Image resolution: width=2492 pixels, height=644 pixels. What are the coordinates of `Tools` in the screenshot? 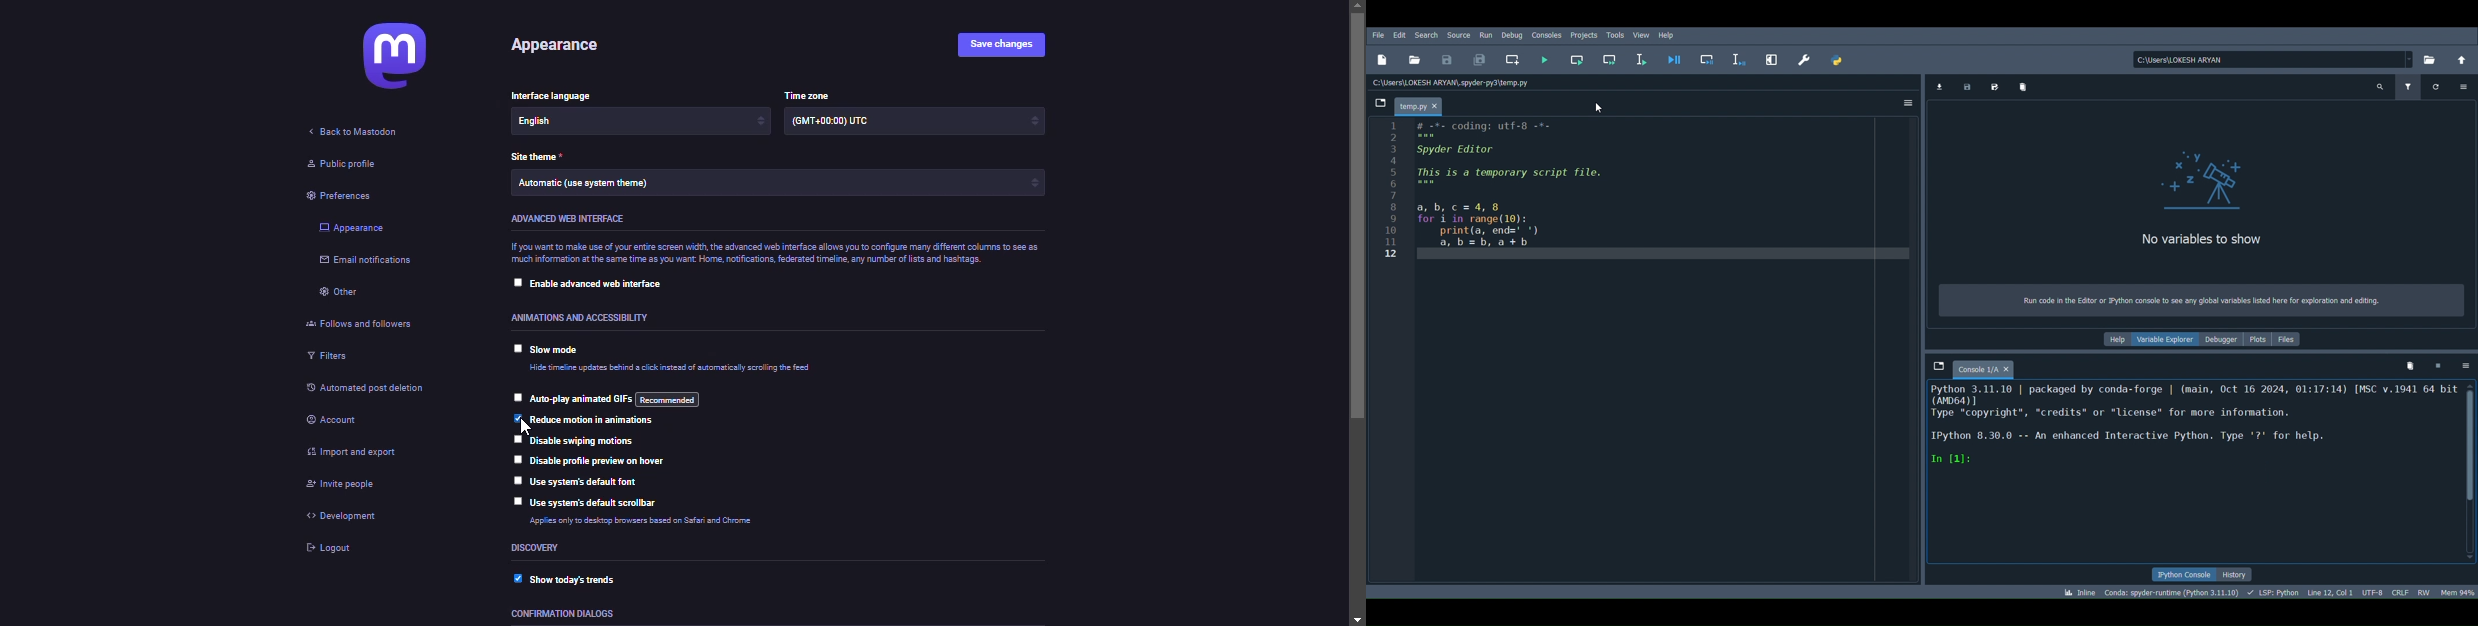 It's located at (1616, 32).